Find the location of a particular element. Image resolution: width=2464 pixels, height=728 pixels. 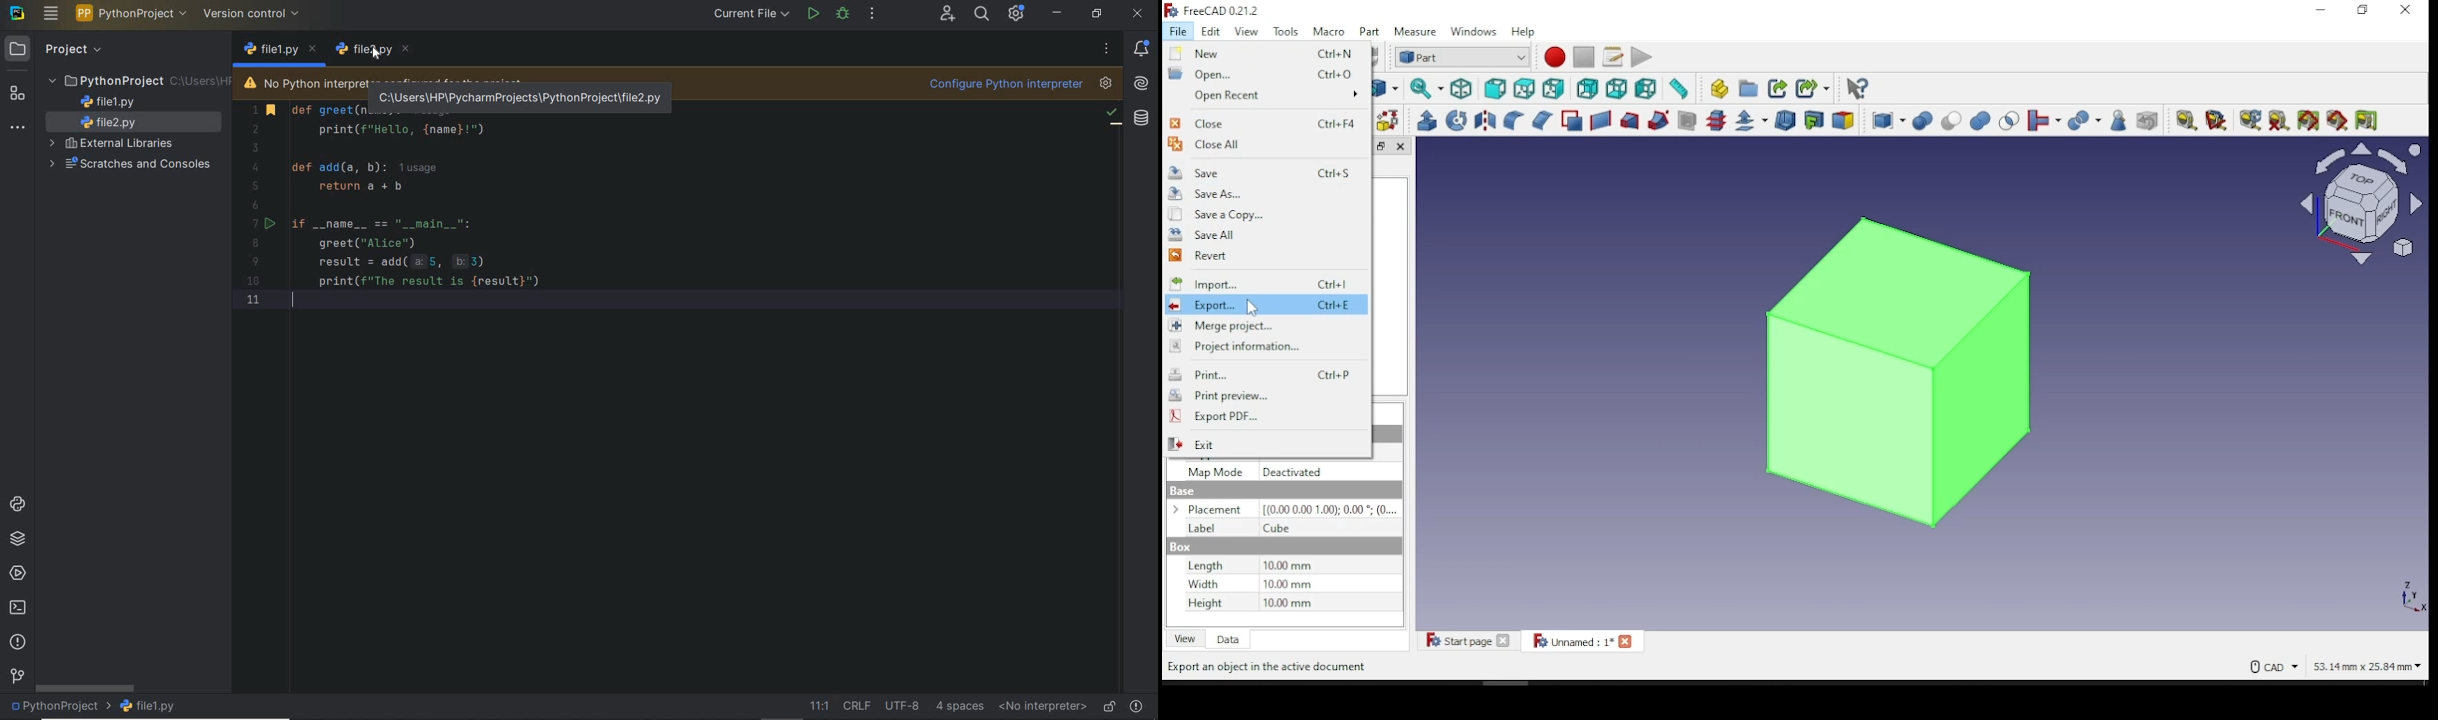

Map Mode is located at coordinates (1215, 471).